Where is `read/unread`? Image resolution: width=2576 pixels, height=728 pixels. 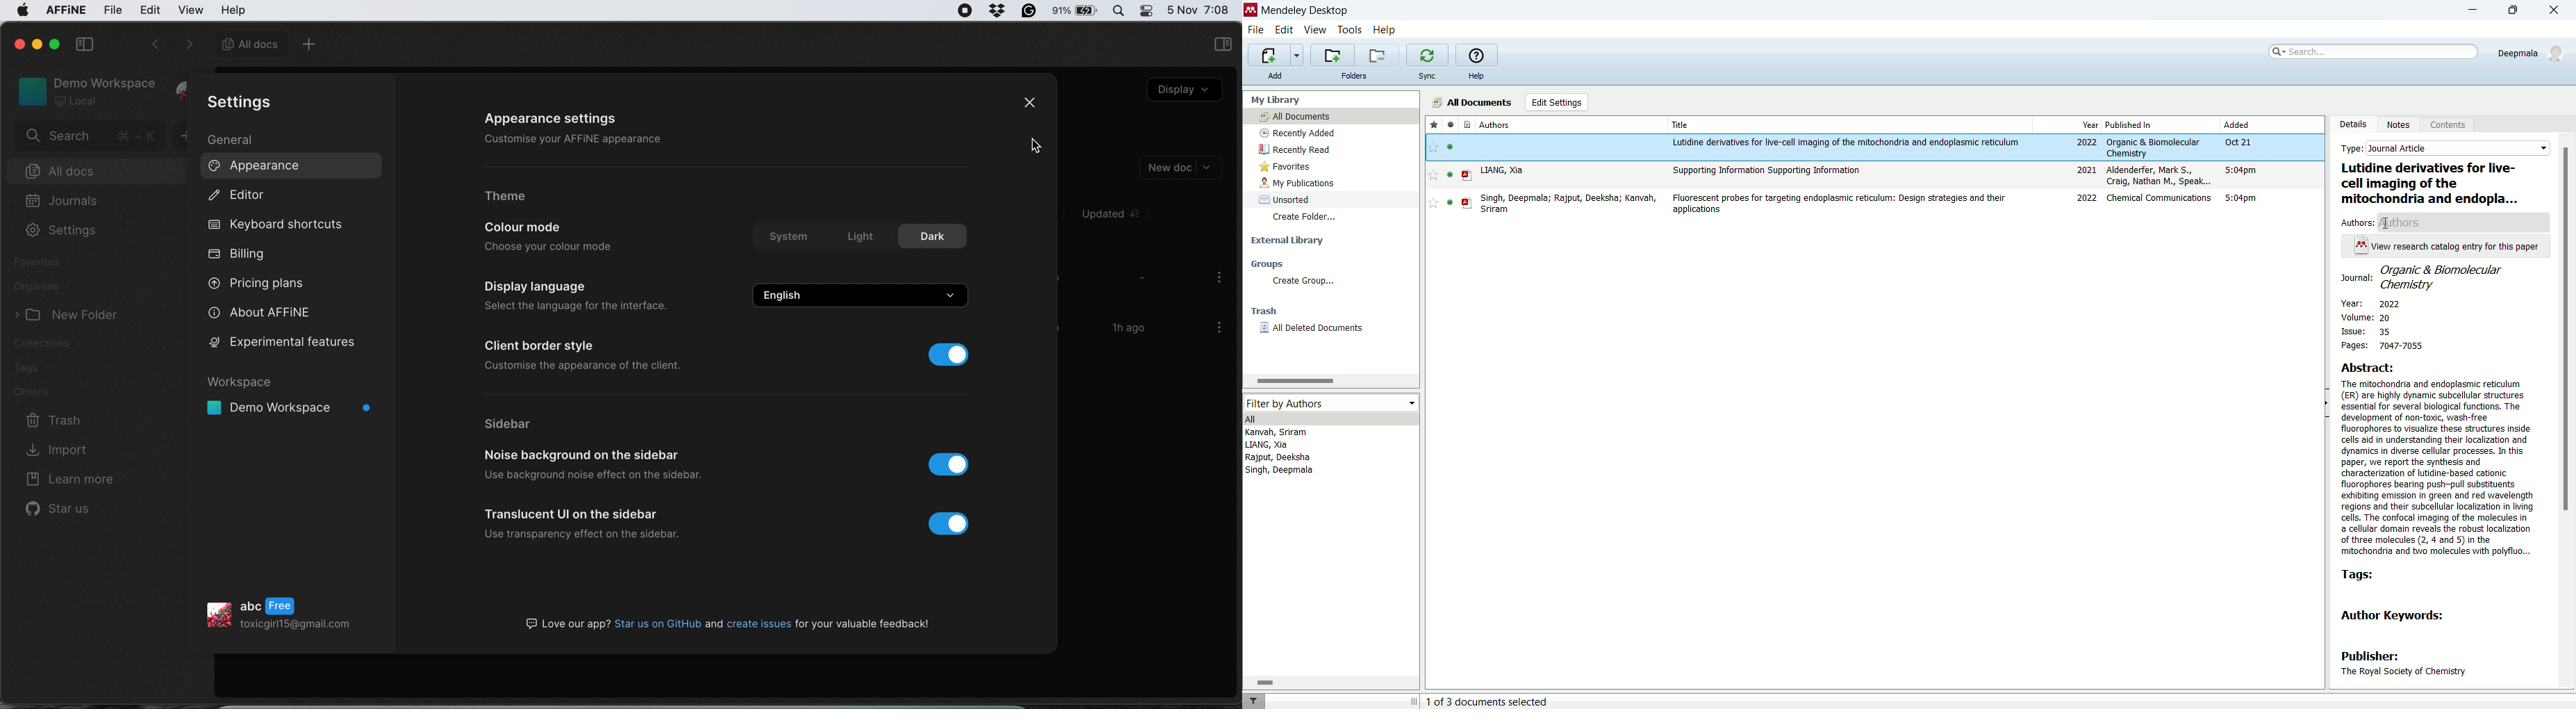 read/unread is located at coordinates (1453, 147).